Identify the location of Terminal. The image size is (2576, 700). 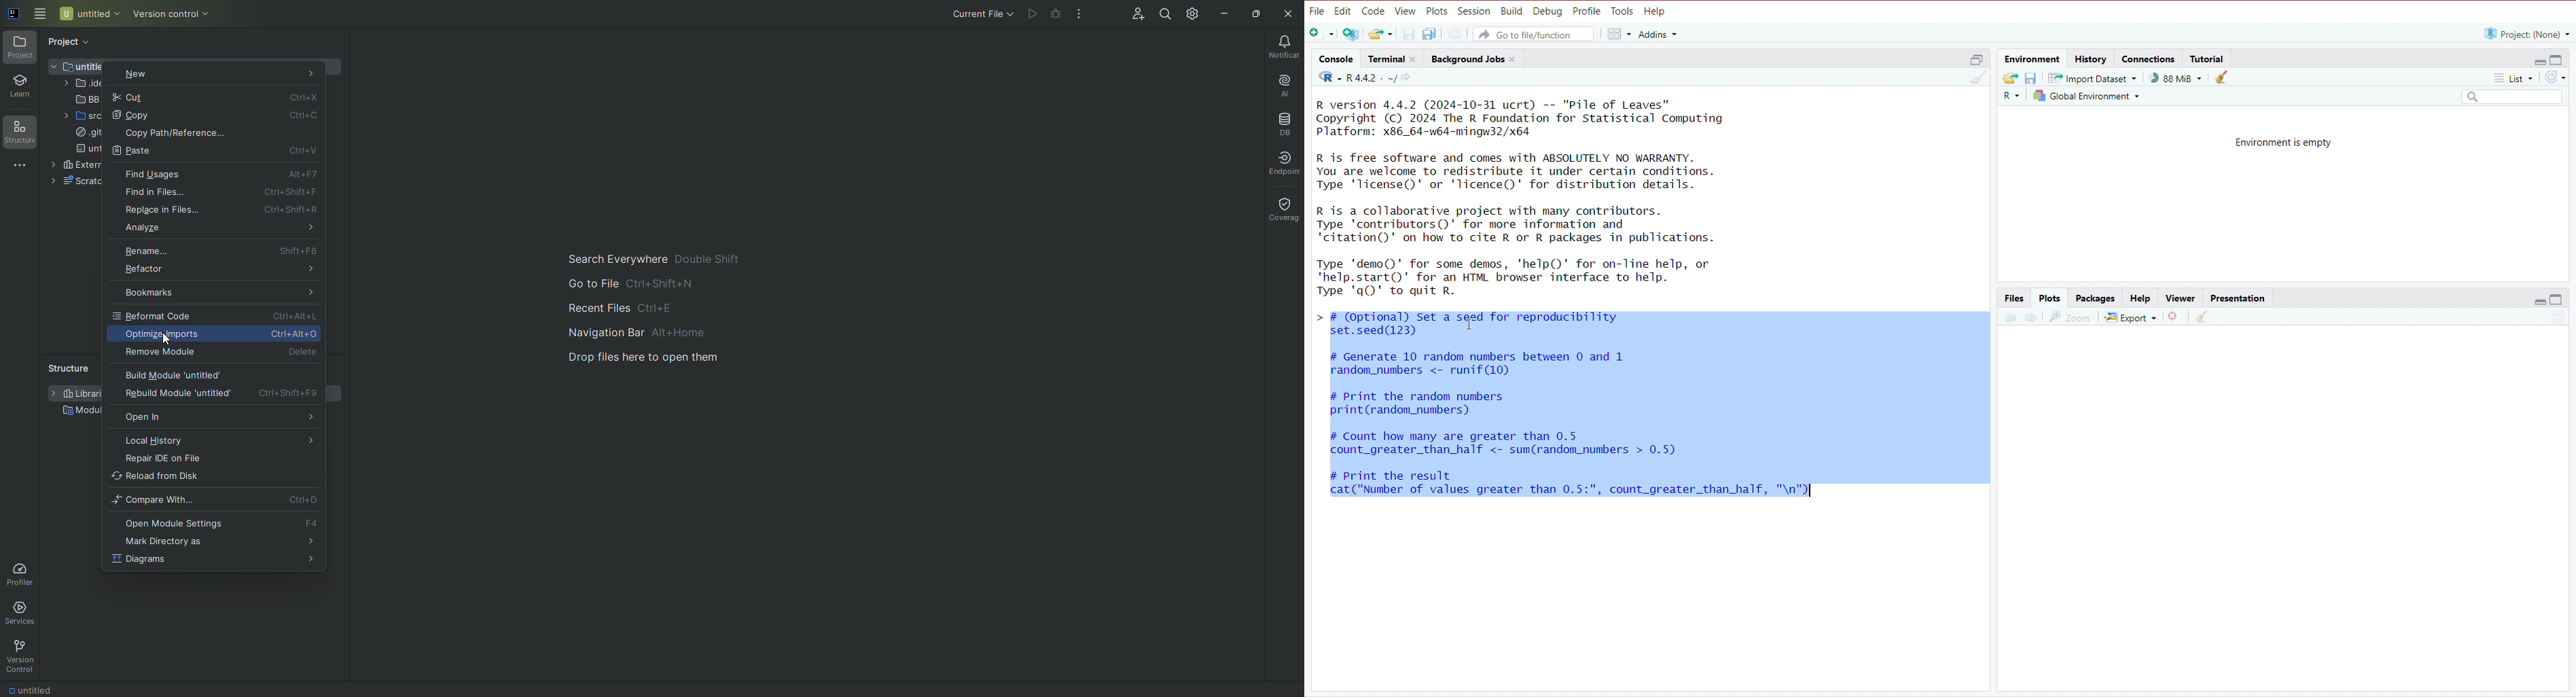
(1390, 58).